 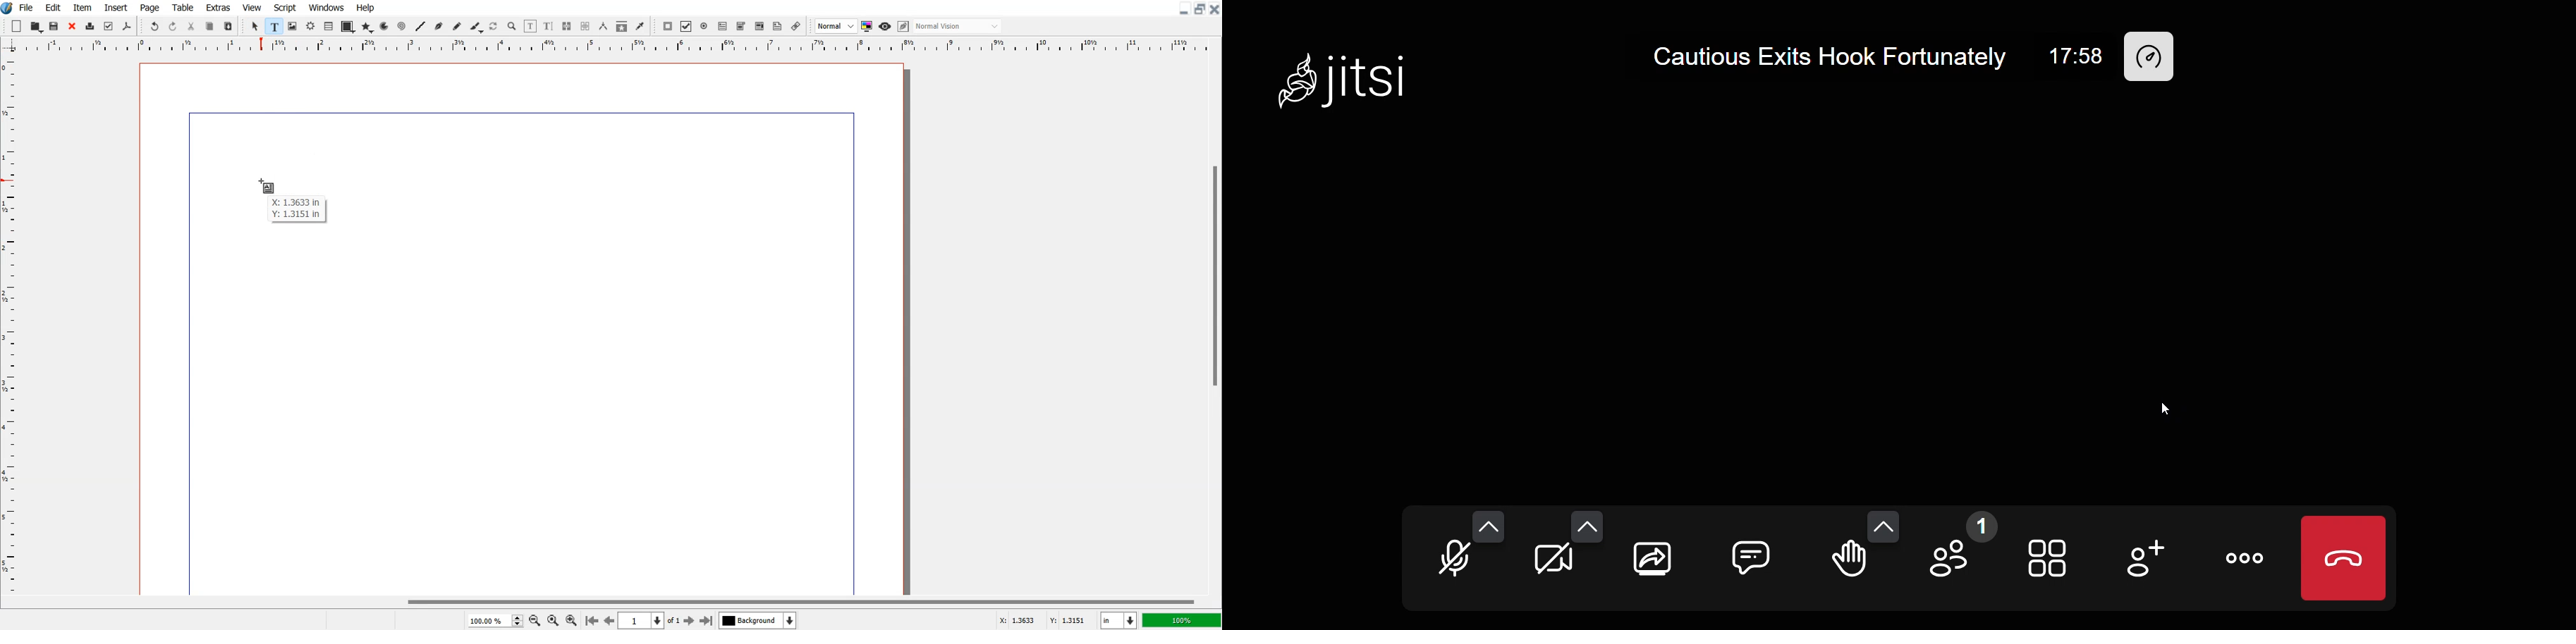 I want to click on Table, so click(x=183, y=7).